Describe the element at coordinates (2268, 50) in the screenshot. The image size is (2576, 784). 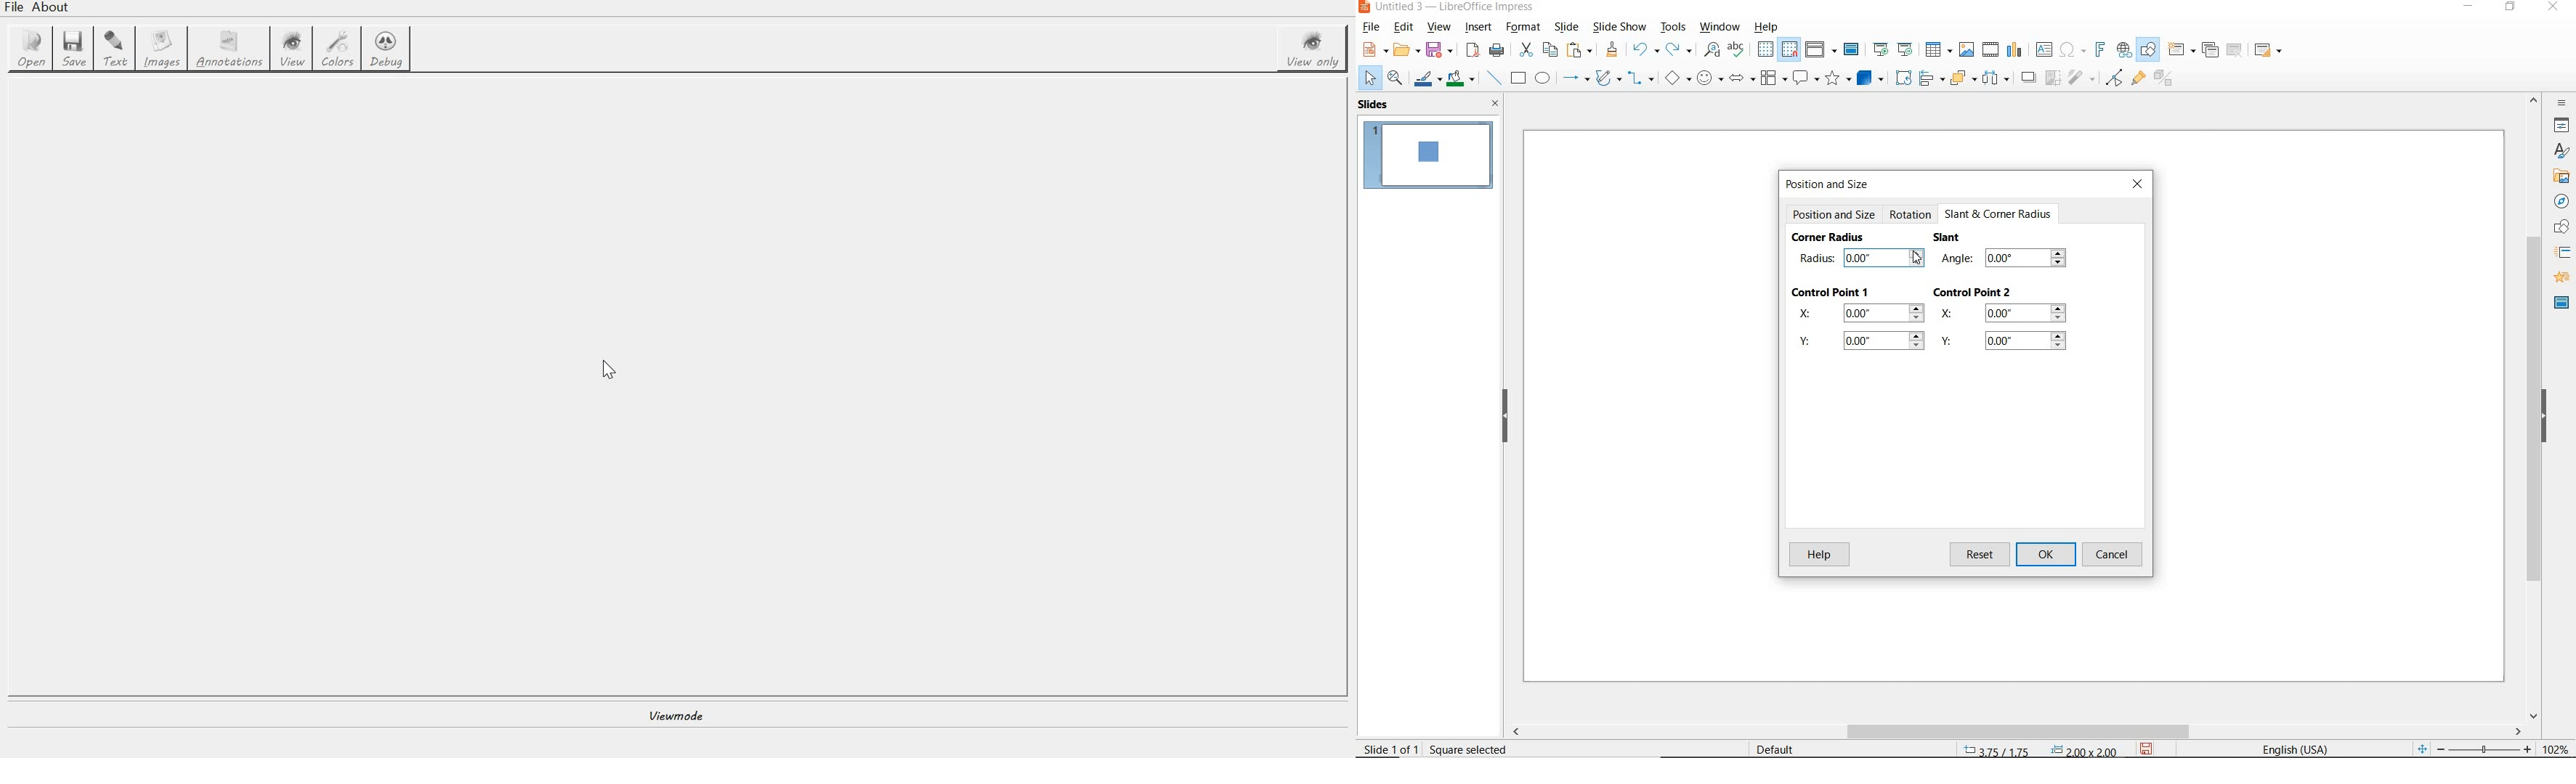
I see `slide layout` at that location.